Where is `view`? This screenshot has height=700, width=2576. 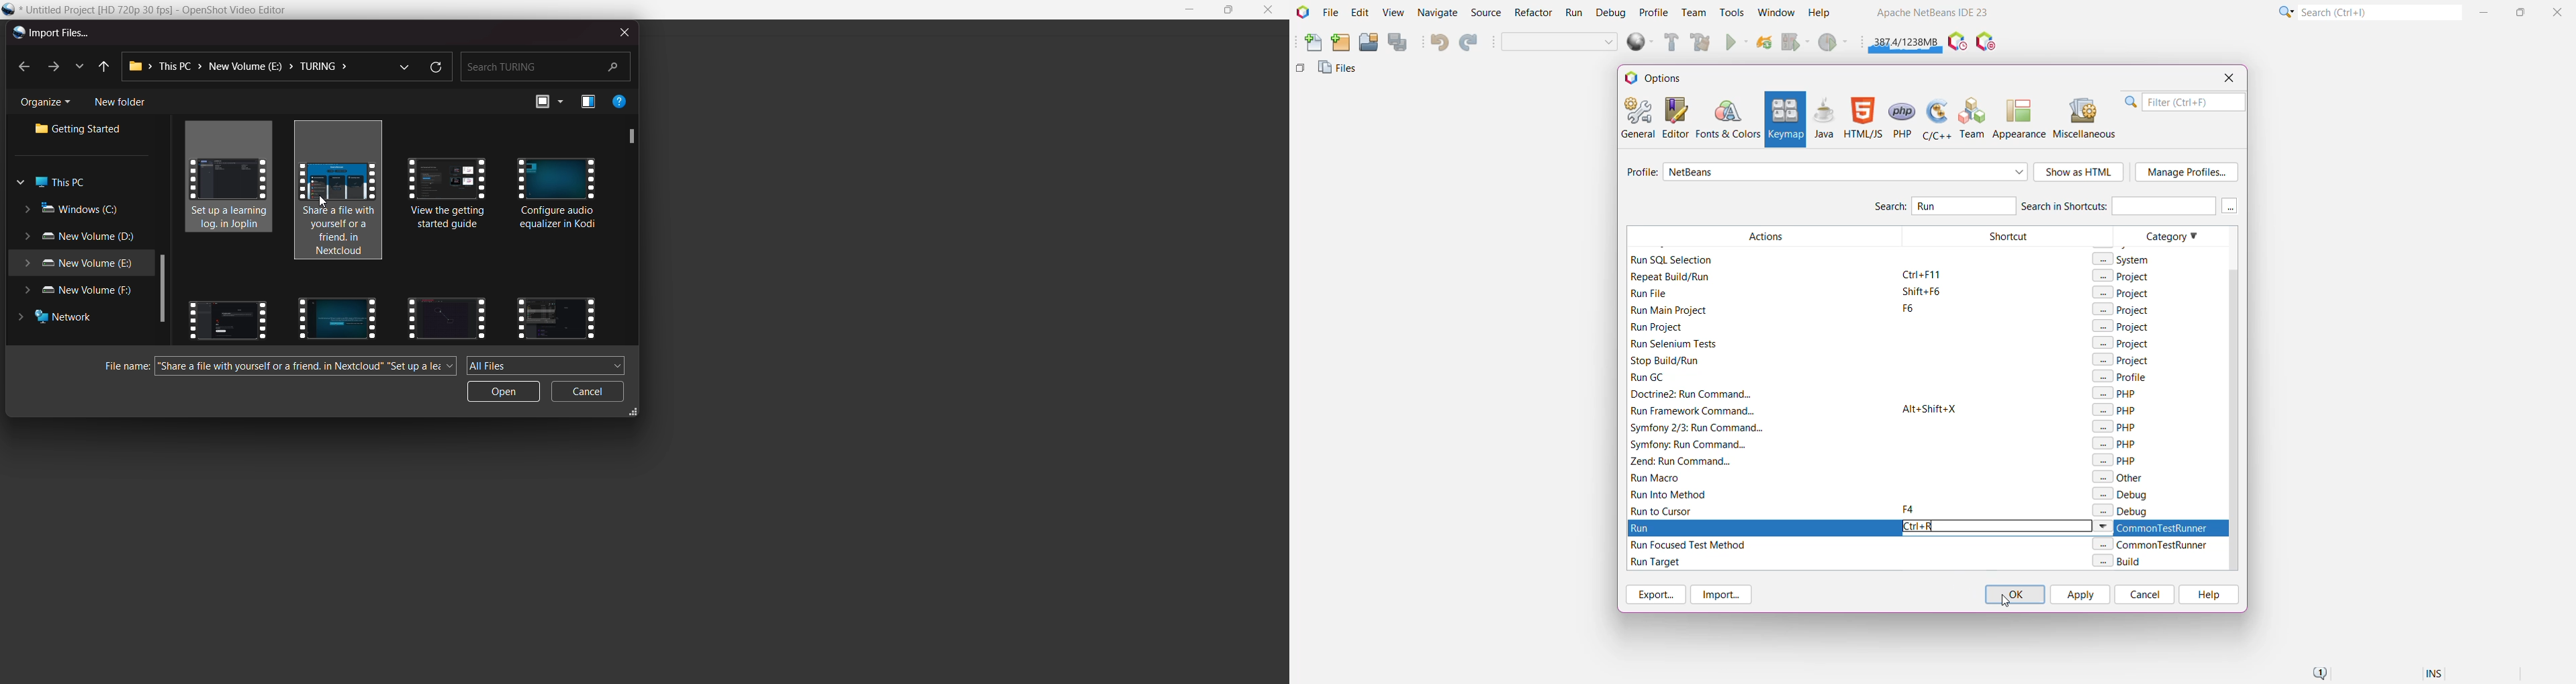 view is located at coordinates (549, 101).